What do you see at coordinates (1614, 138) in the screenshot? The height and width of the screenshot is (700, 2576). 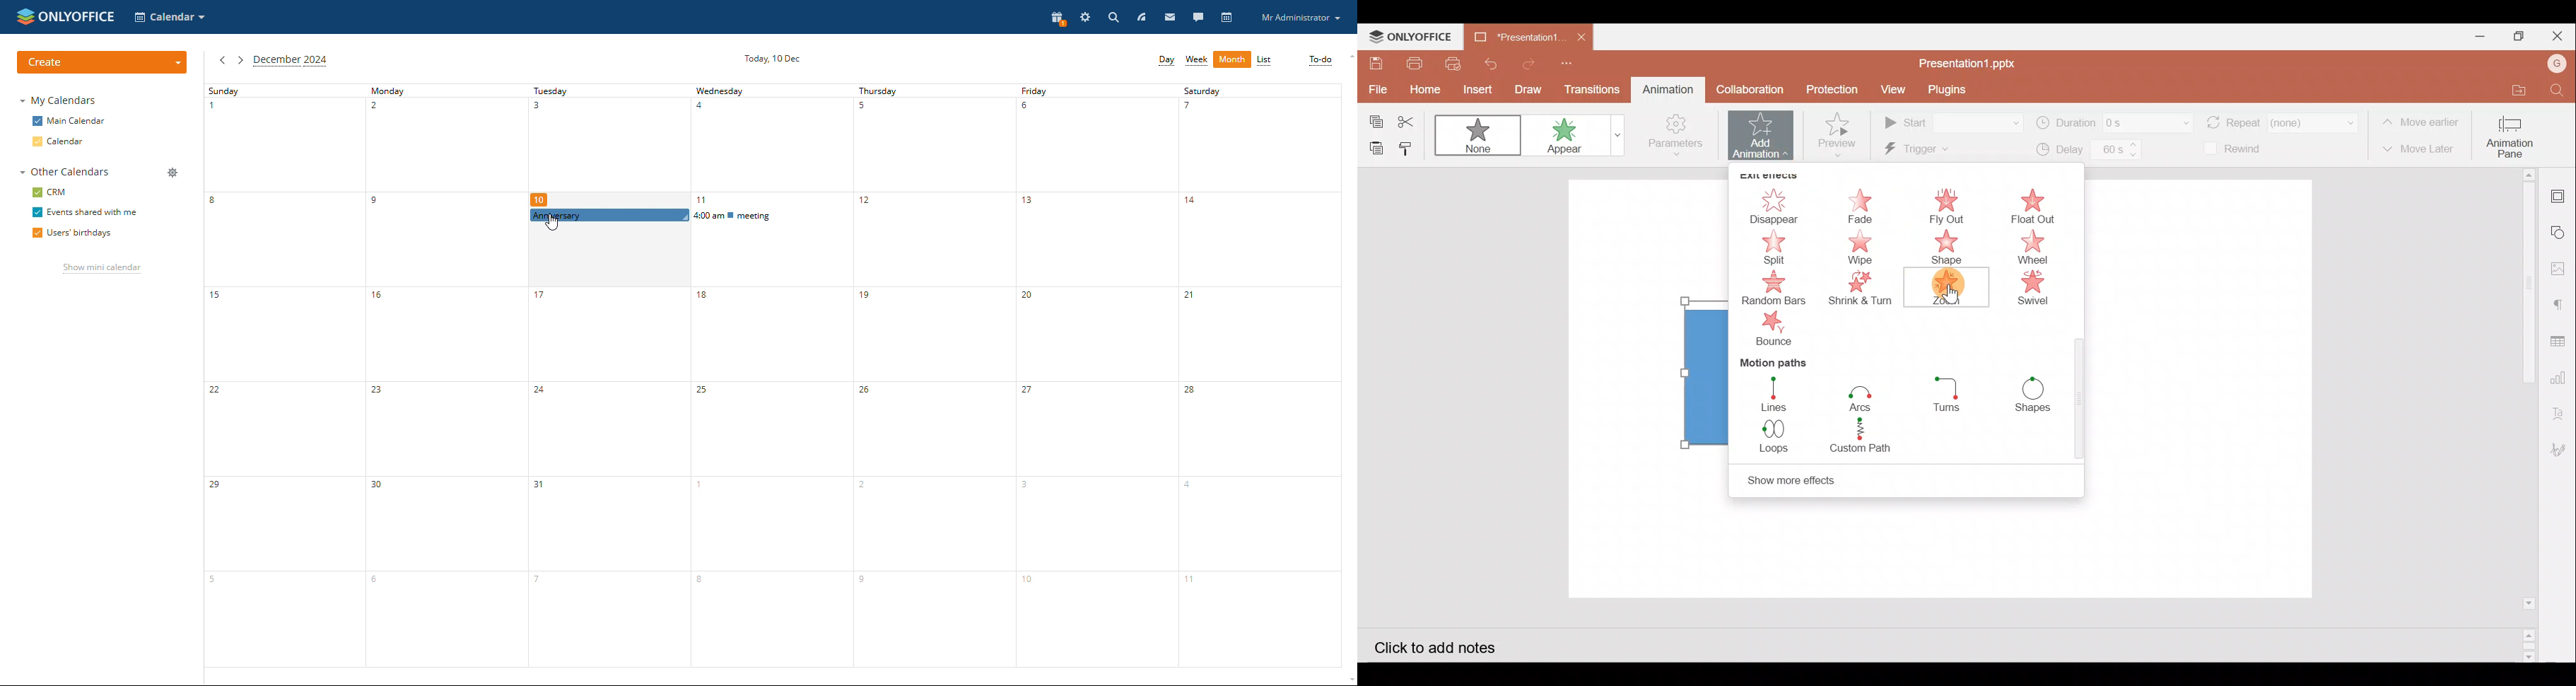 I see `More` at bounding box center [1614, 138].